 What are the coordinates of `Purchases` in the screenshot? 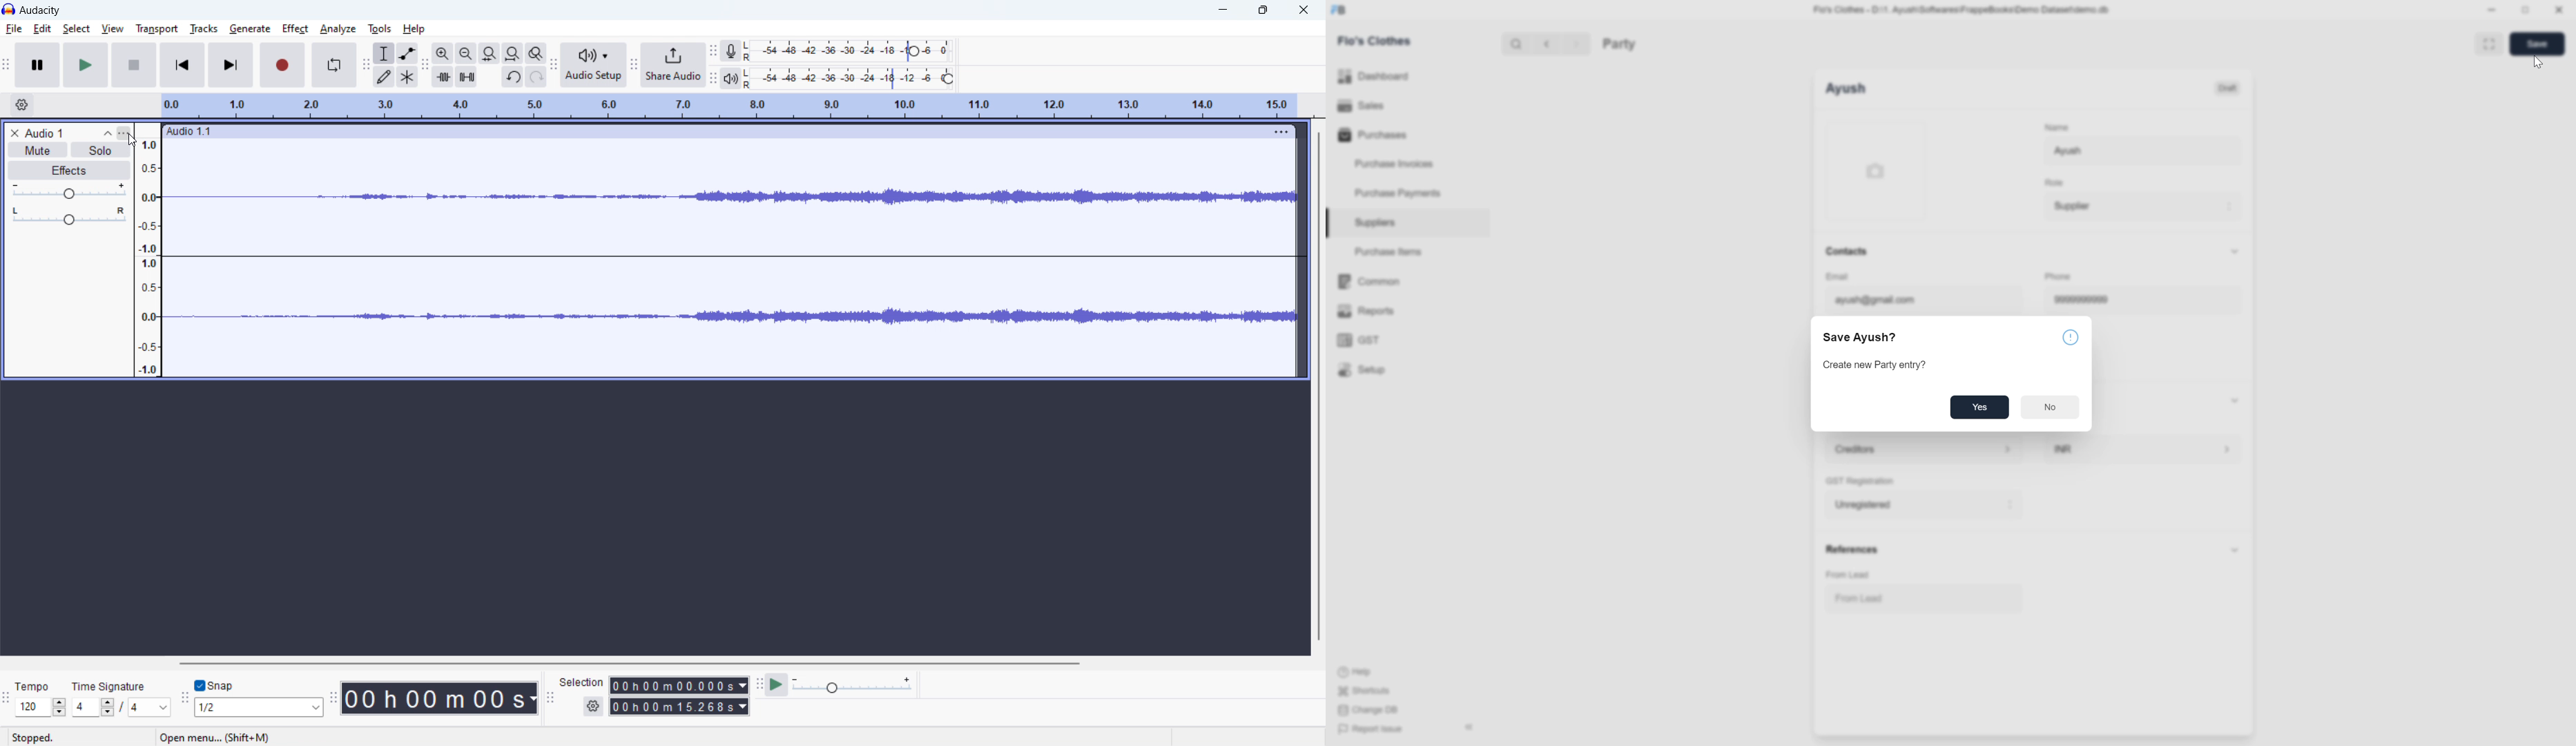 It's located at (1407, 134).